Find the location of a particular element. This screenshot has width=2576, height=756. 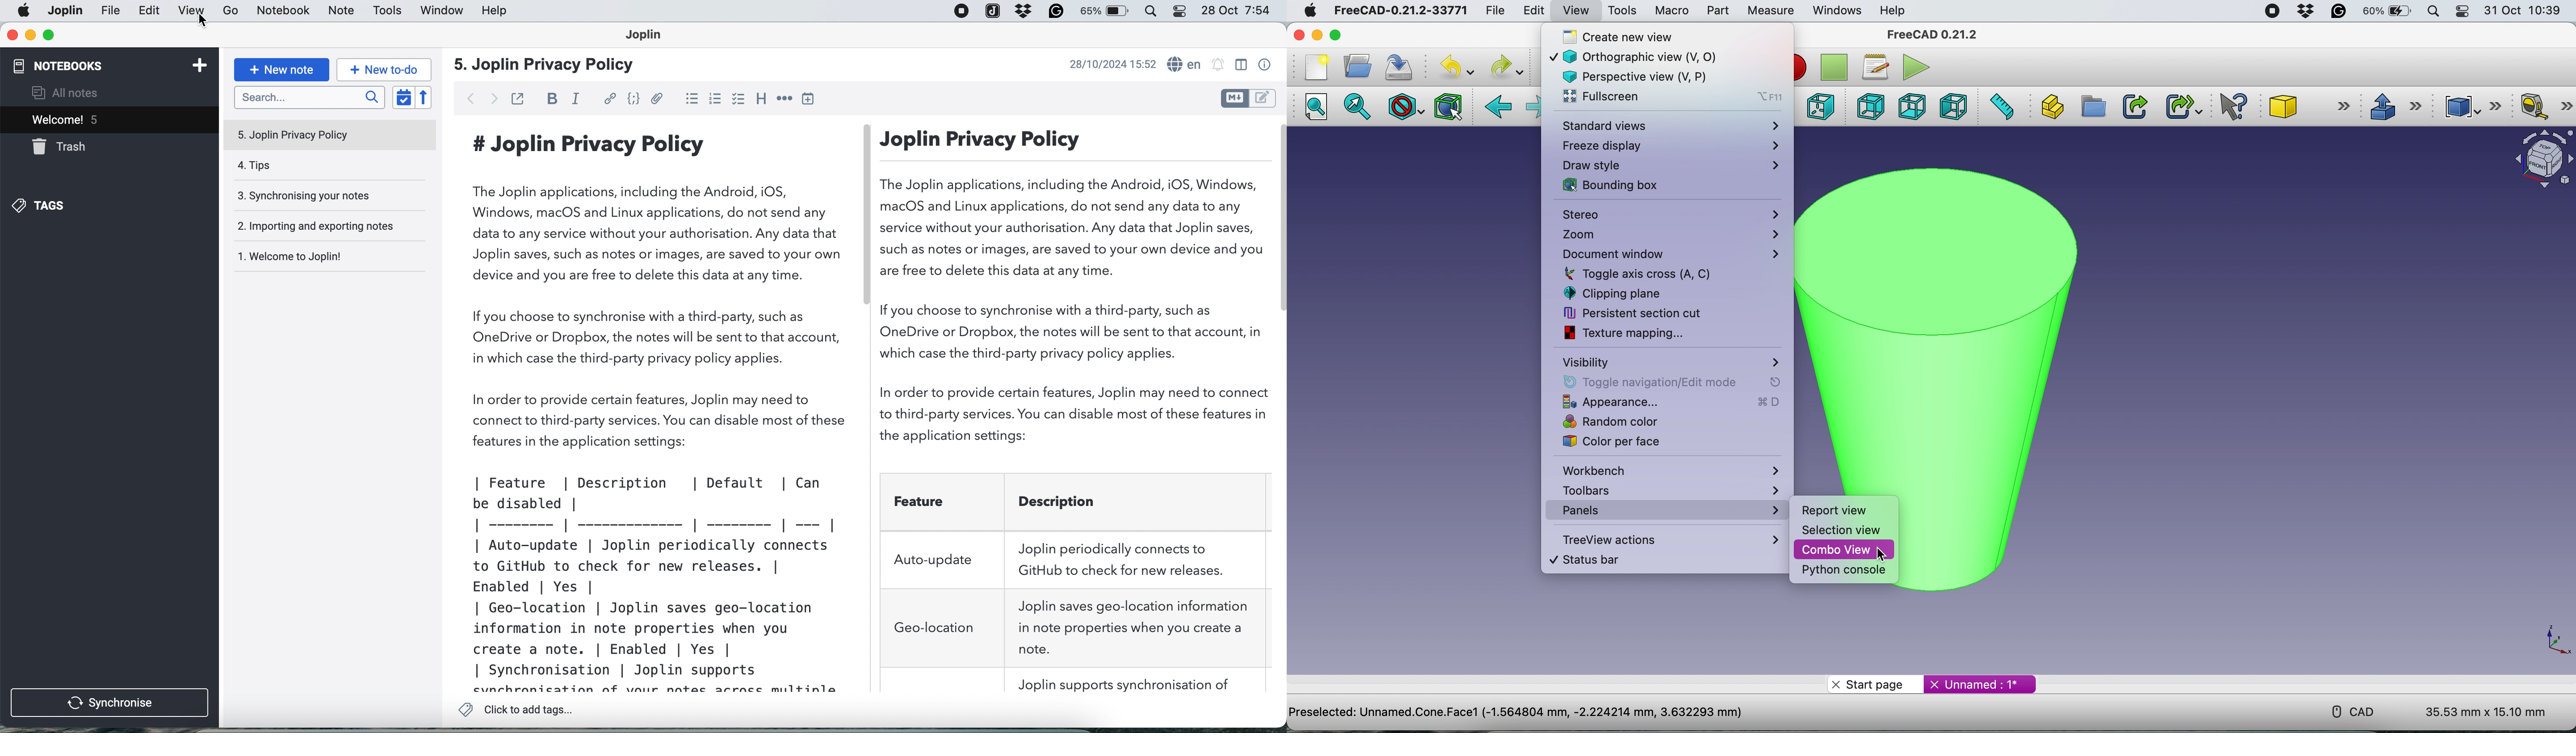

vertical scroll bar is located at coordinates (1279, 218).